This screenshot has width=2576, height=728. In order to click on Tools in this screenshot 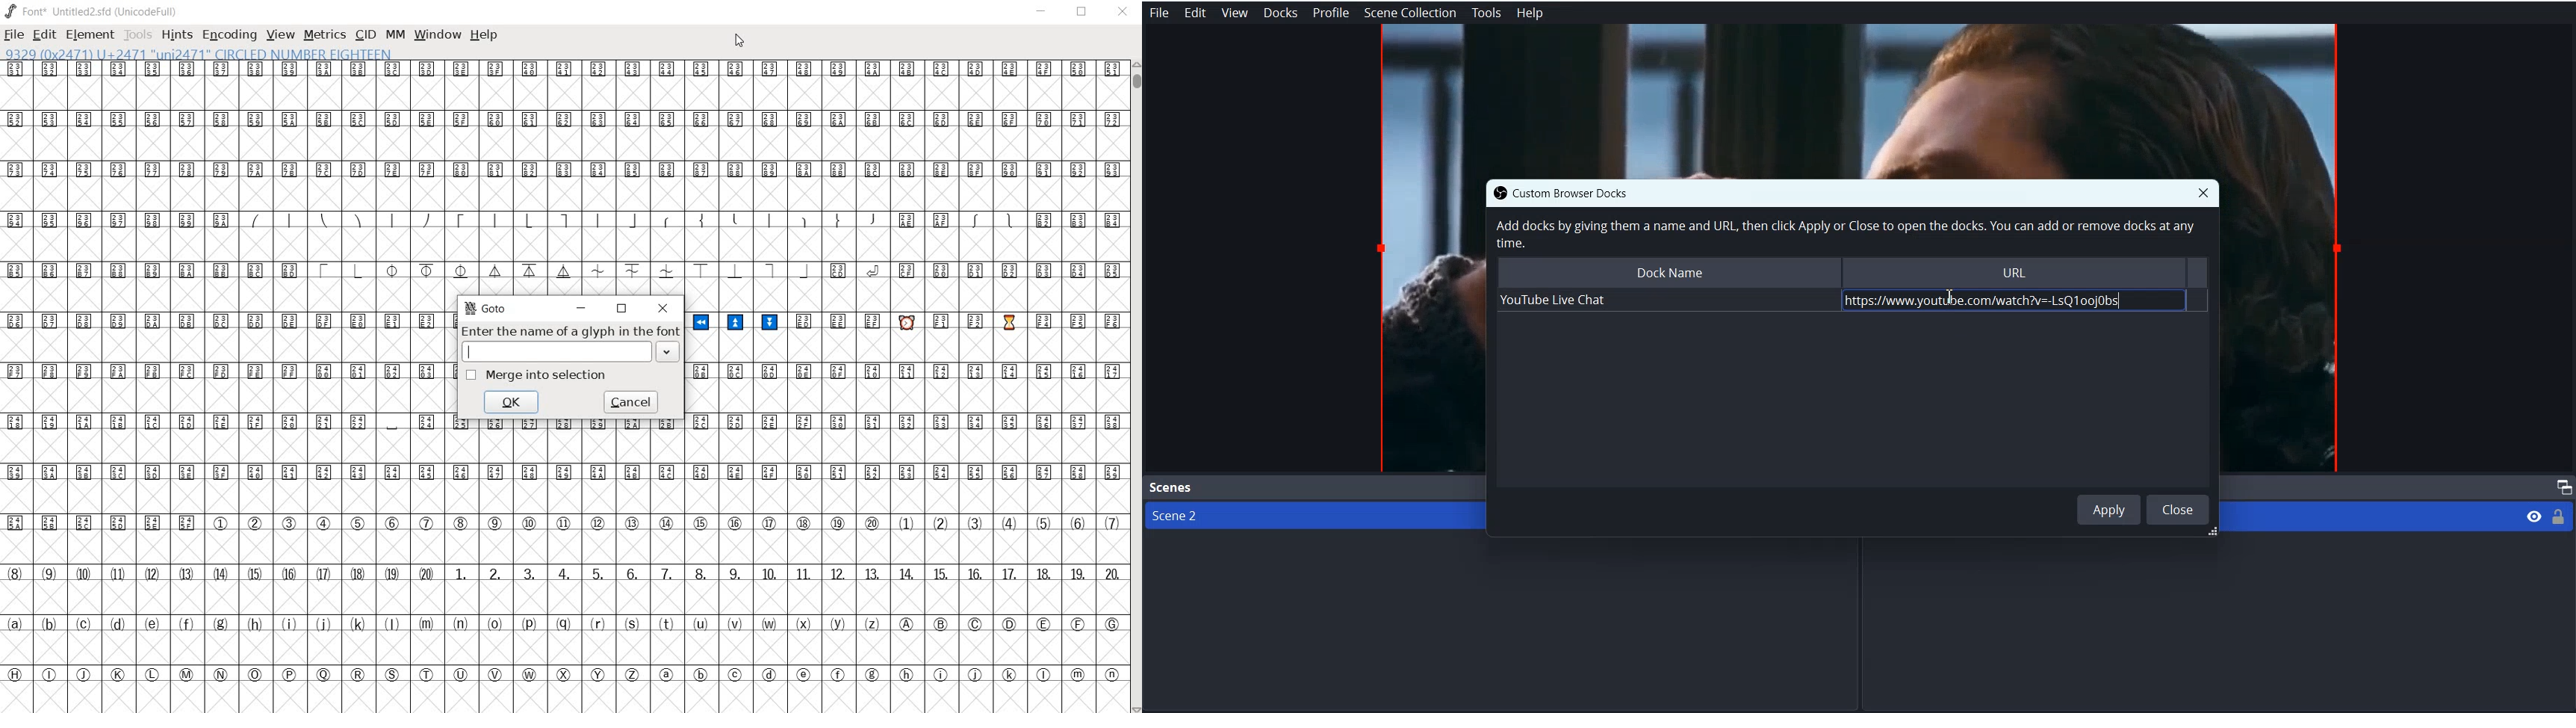, I will do `click(1486, 13)`.